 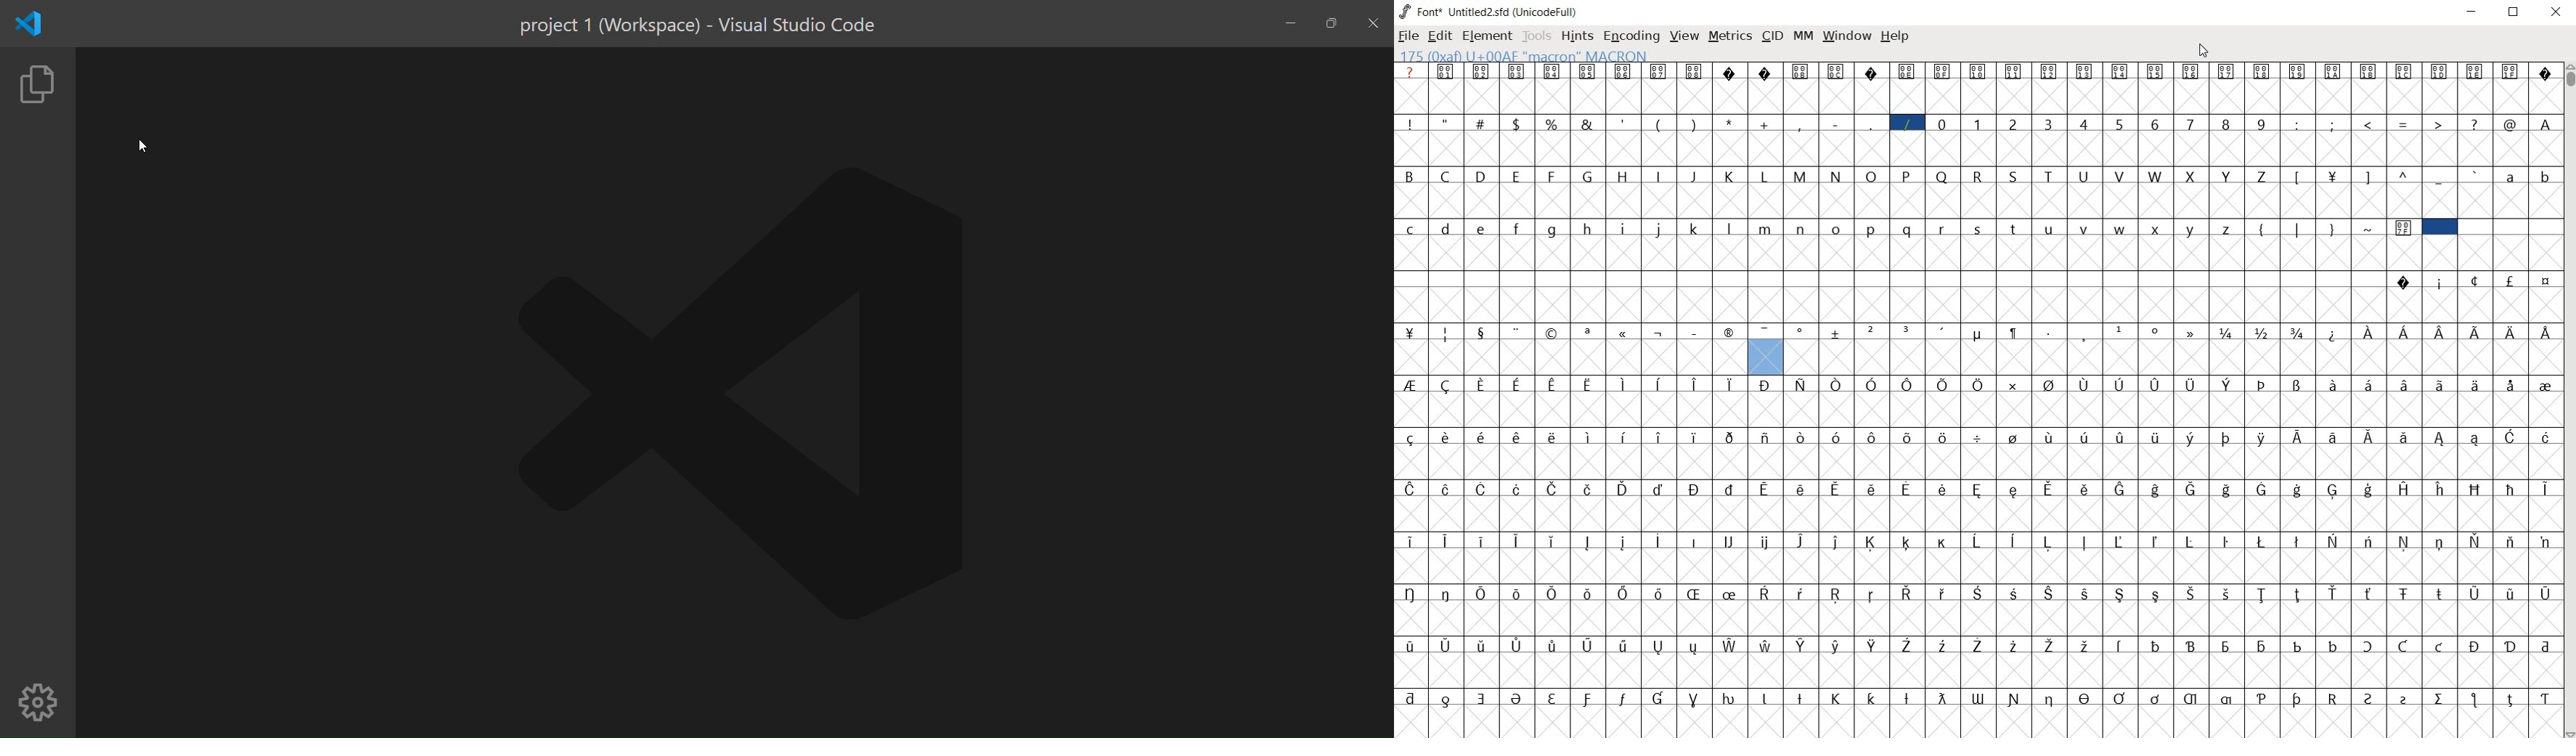 What do you see at coordinates (1557, 54) in the screenshot?
I see `128(0X80) U +0080 " uni0080" Latin-1 Supplement` at bounding box center [1557, 54].